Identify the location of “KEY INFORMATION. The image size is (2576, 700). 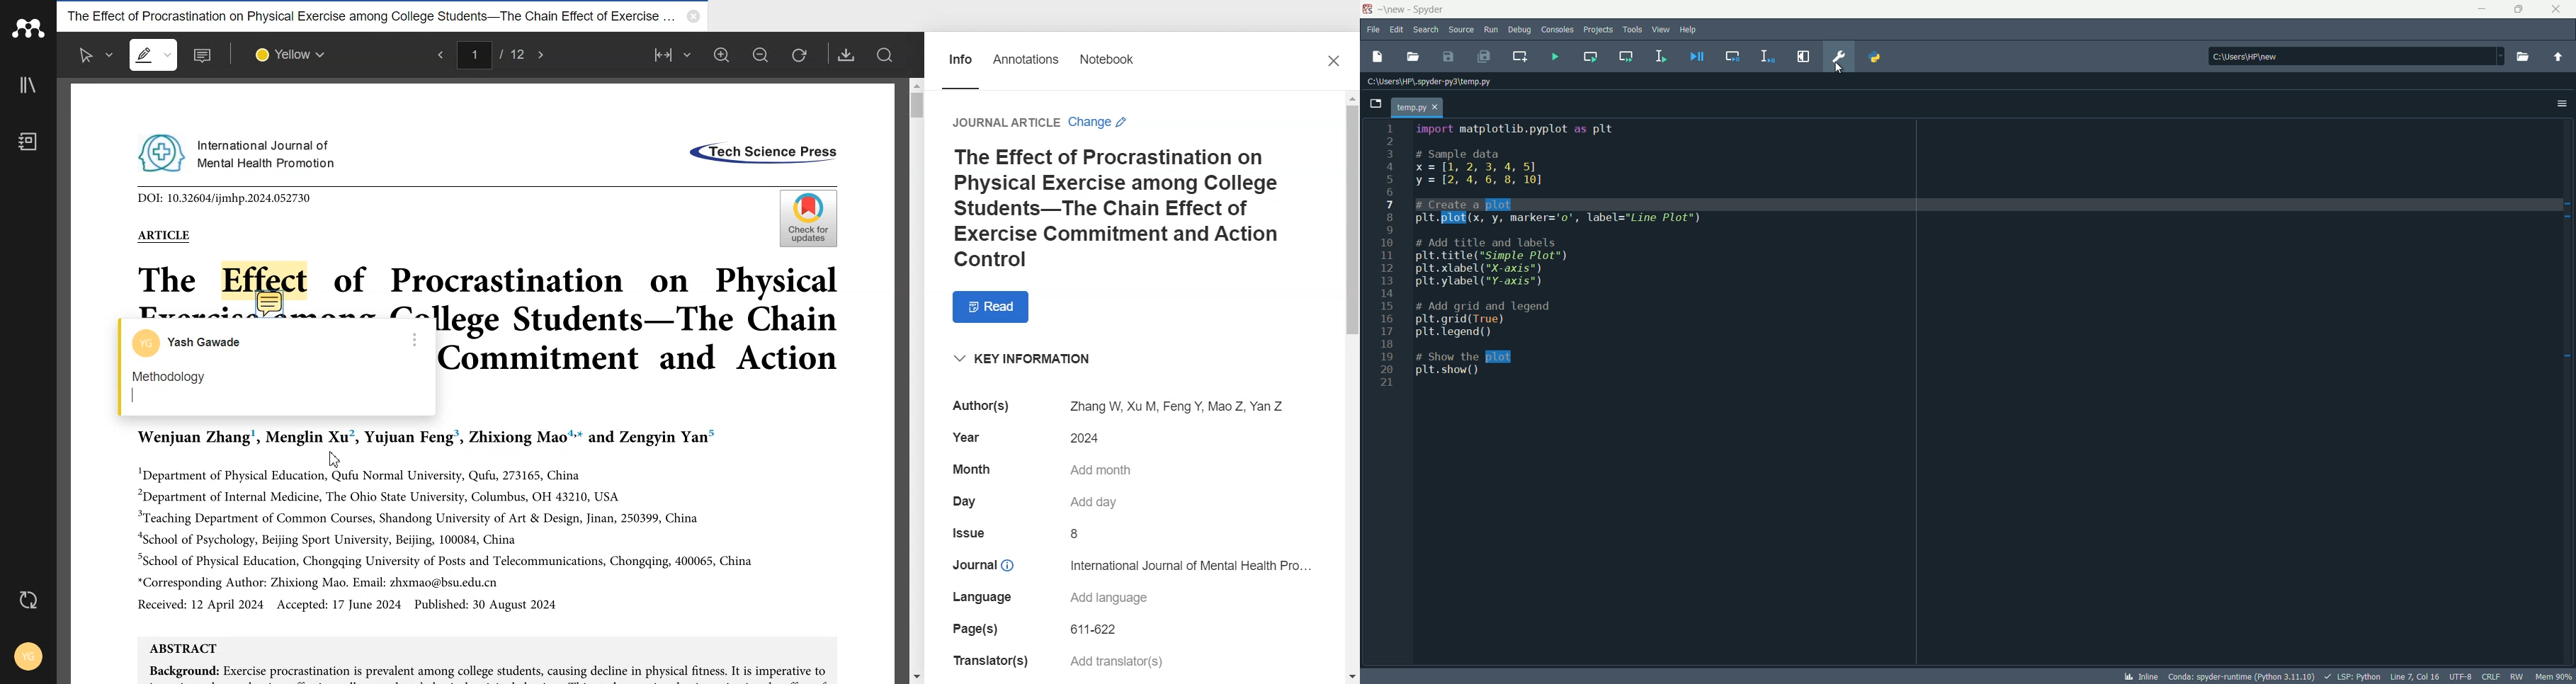
(1024, 362).